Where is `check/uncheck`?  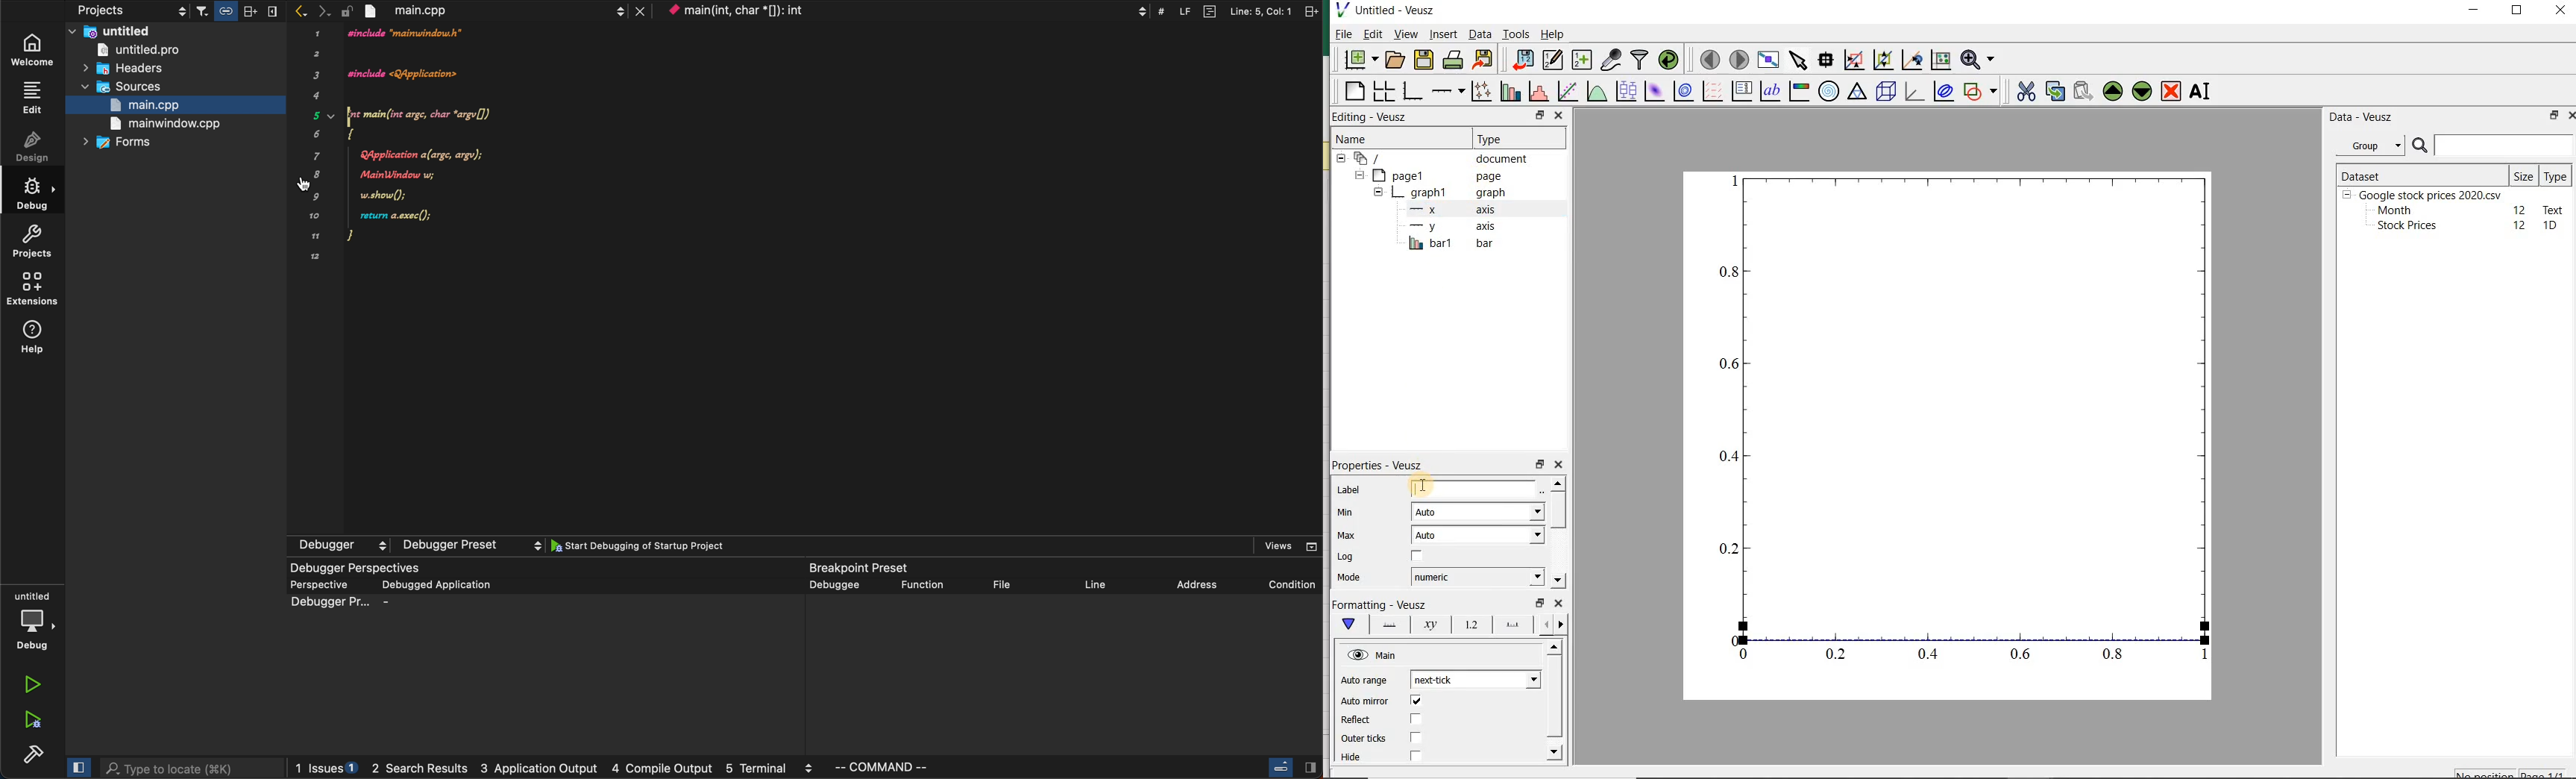 check/uncheck is located at coordinates (1416, 702).